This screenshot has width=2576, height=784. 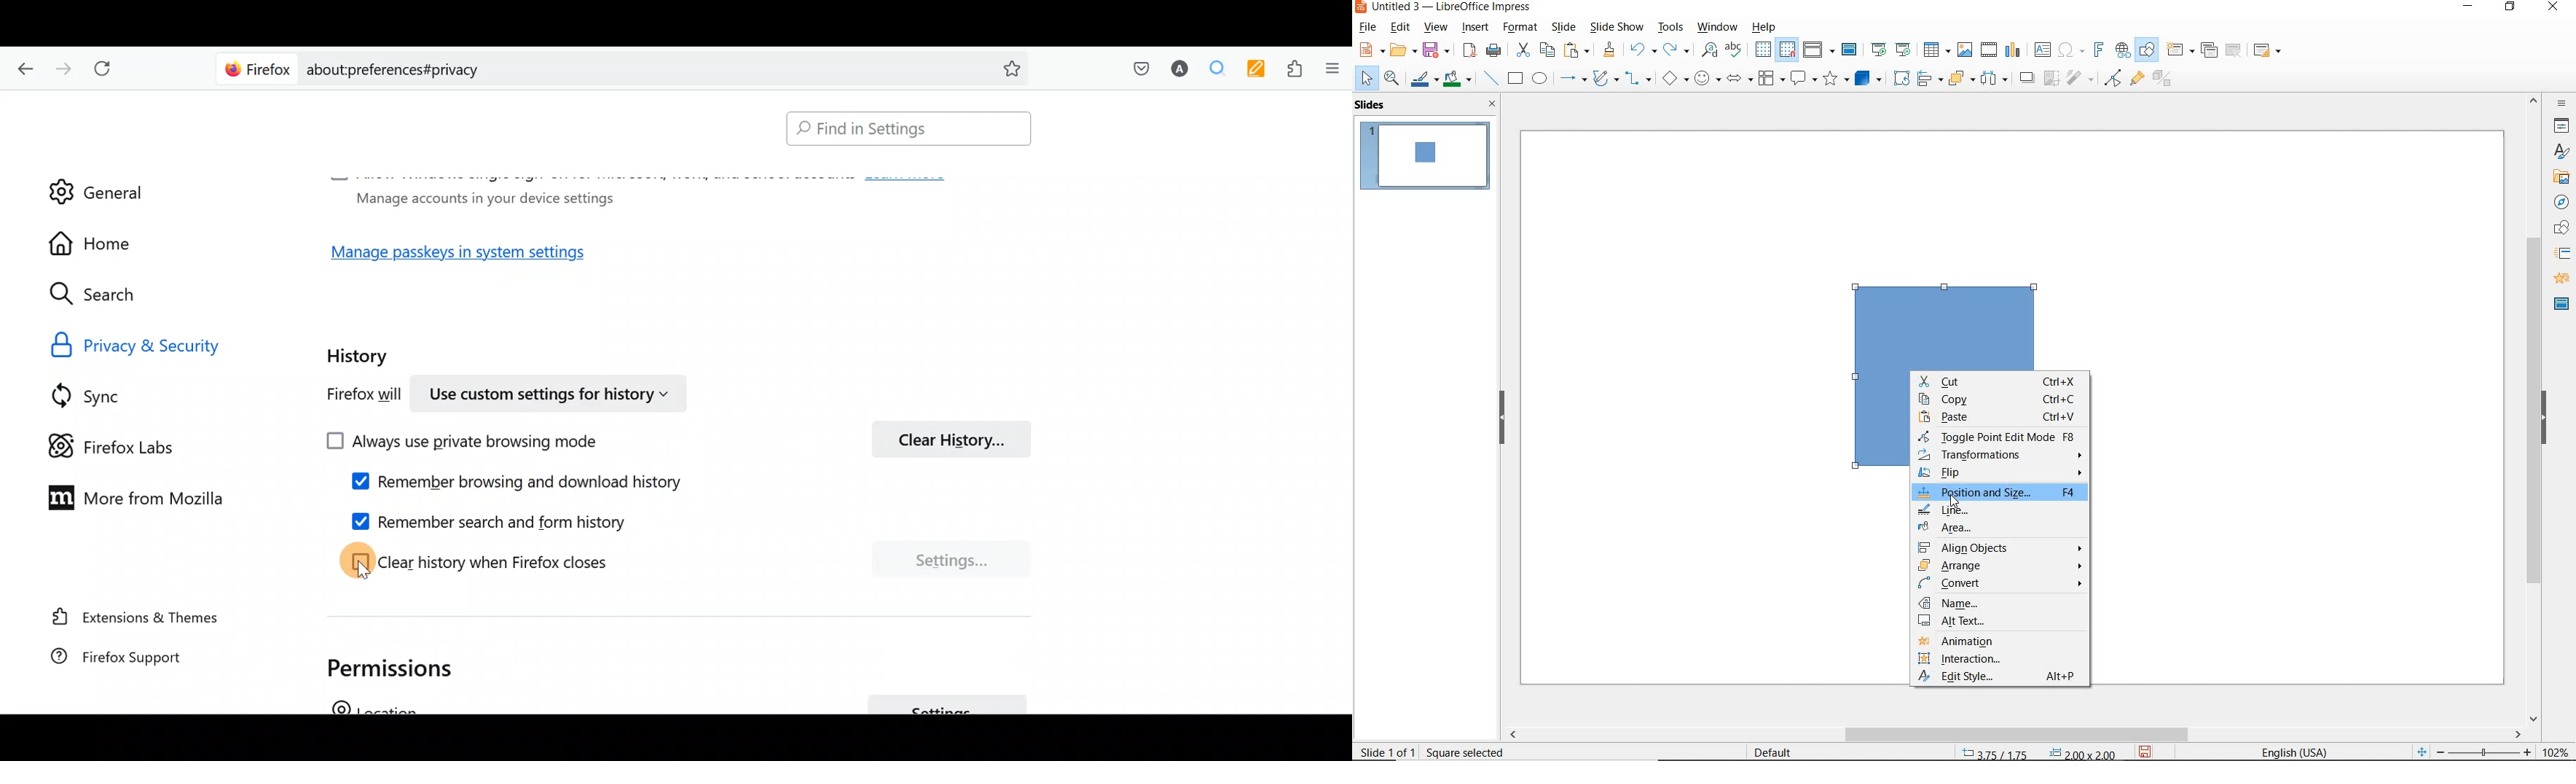 I want to click on Multi keywords highlighter, so click(x=1252, y=70).